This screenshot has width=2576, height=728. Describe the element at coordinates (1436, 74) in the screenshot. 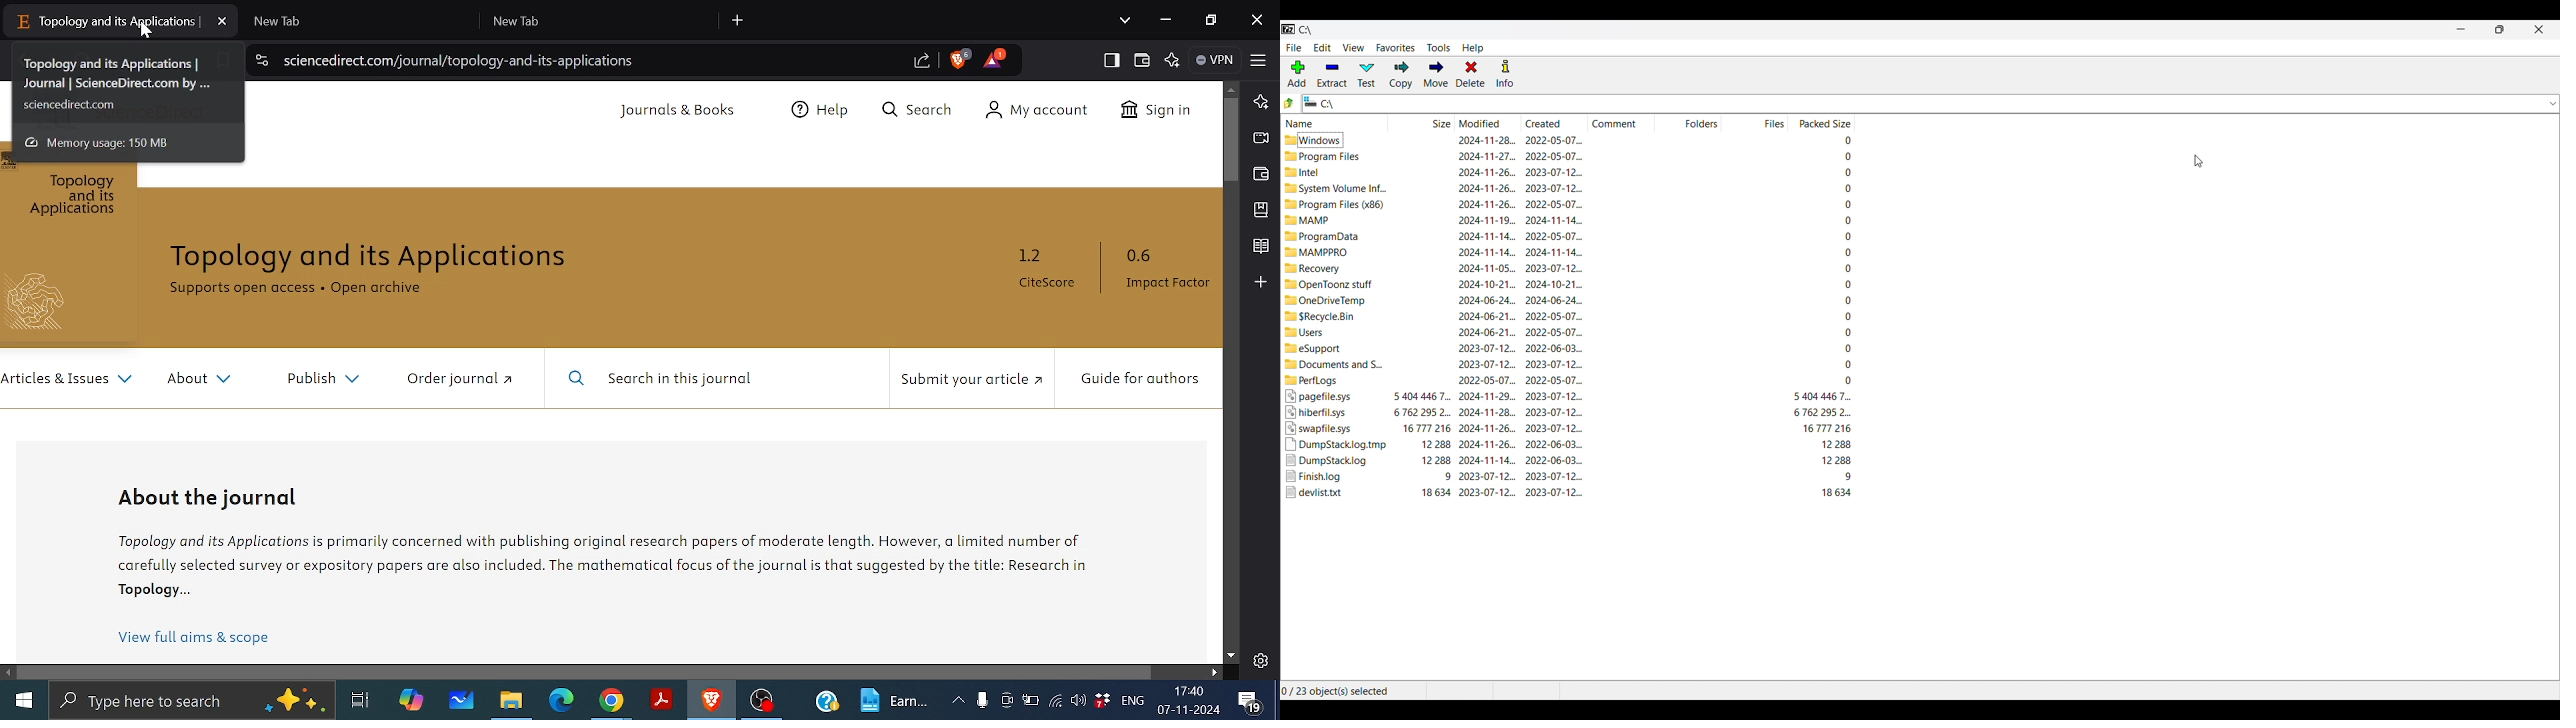

I see `Move` at that location.